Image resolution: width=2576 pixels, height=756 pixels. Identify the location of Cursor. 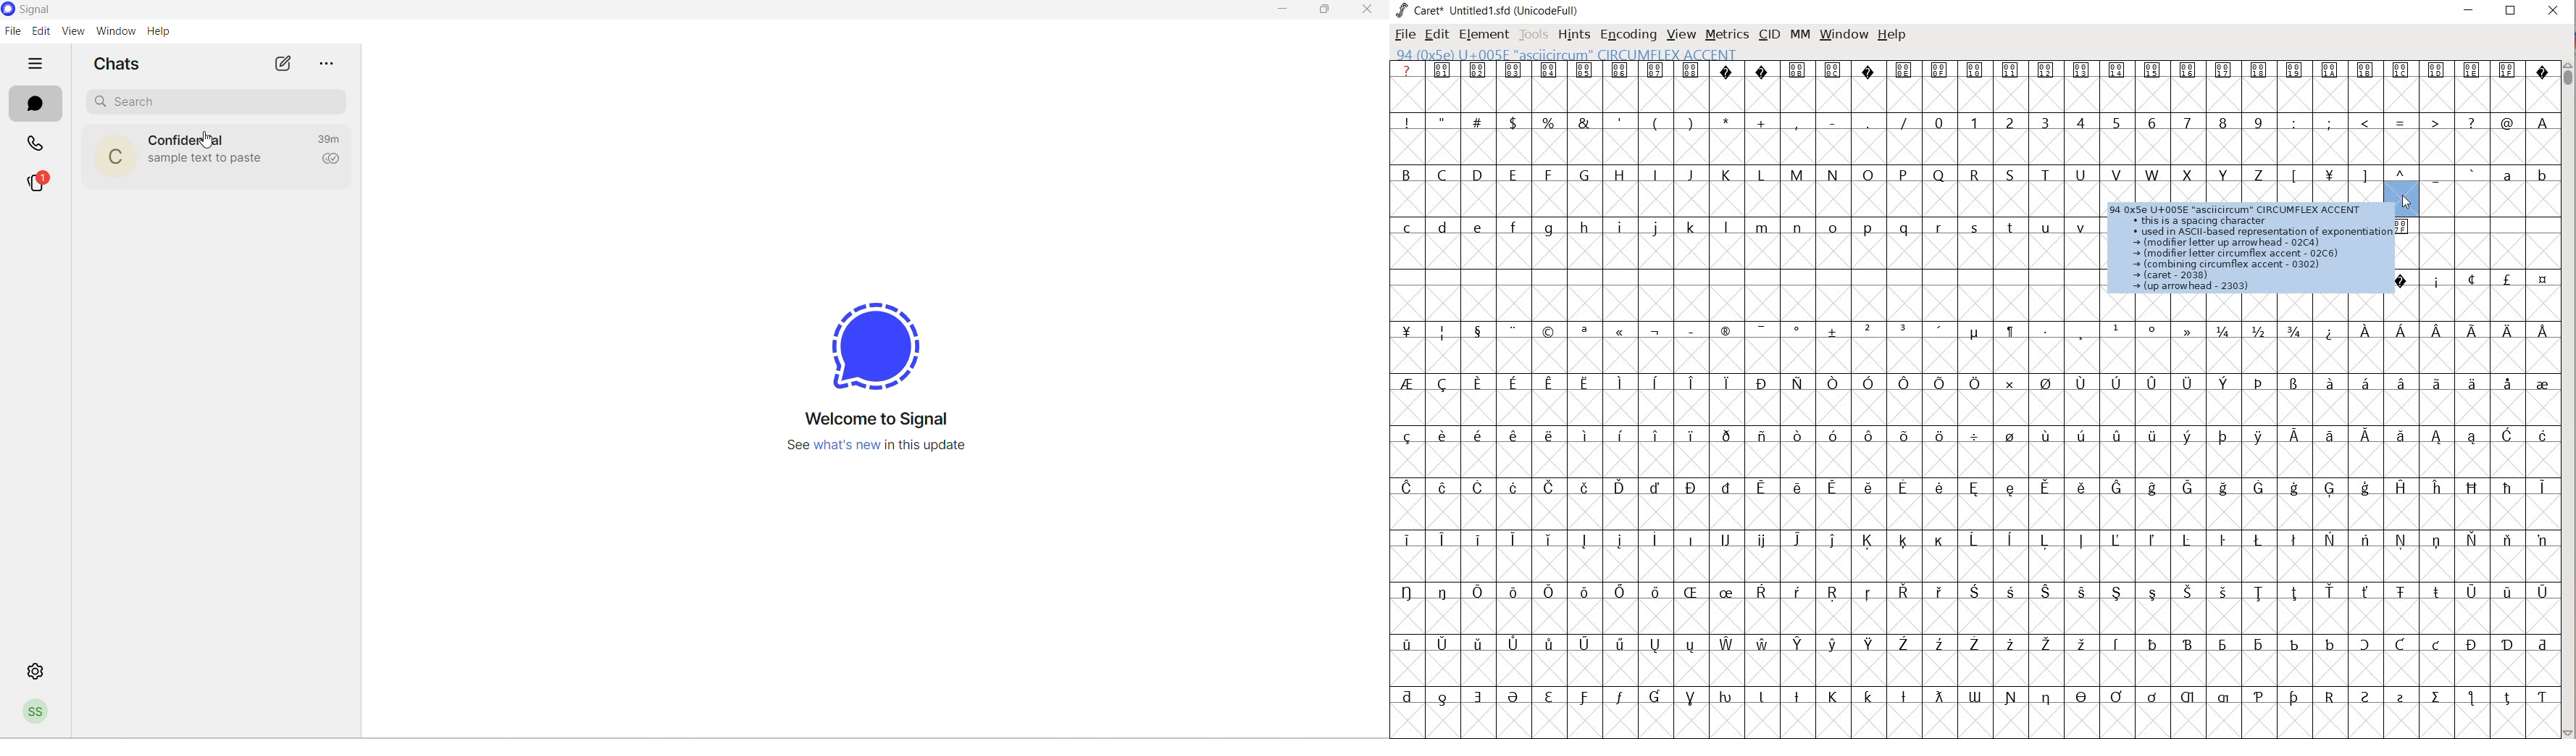
(204, 141).